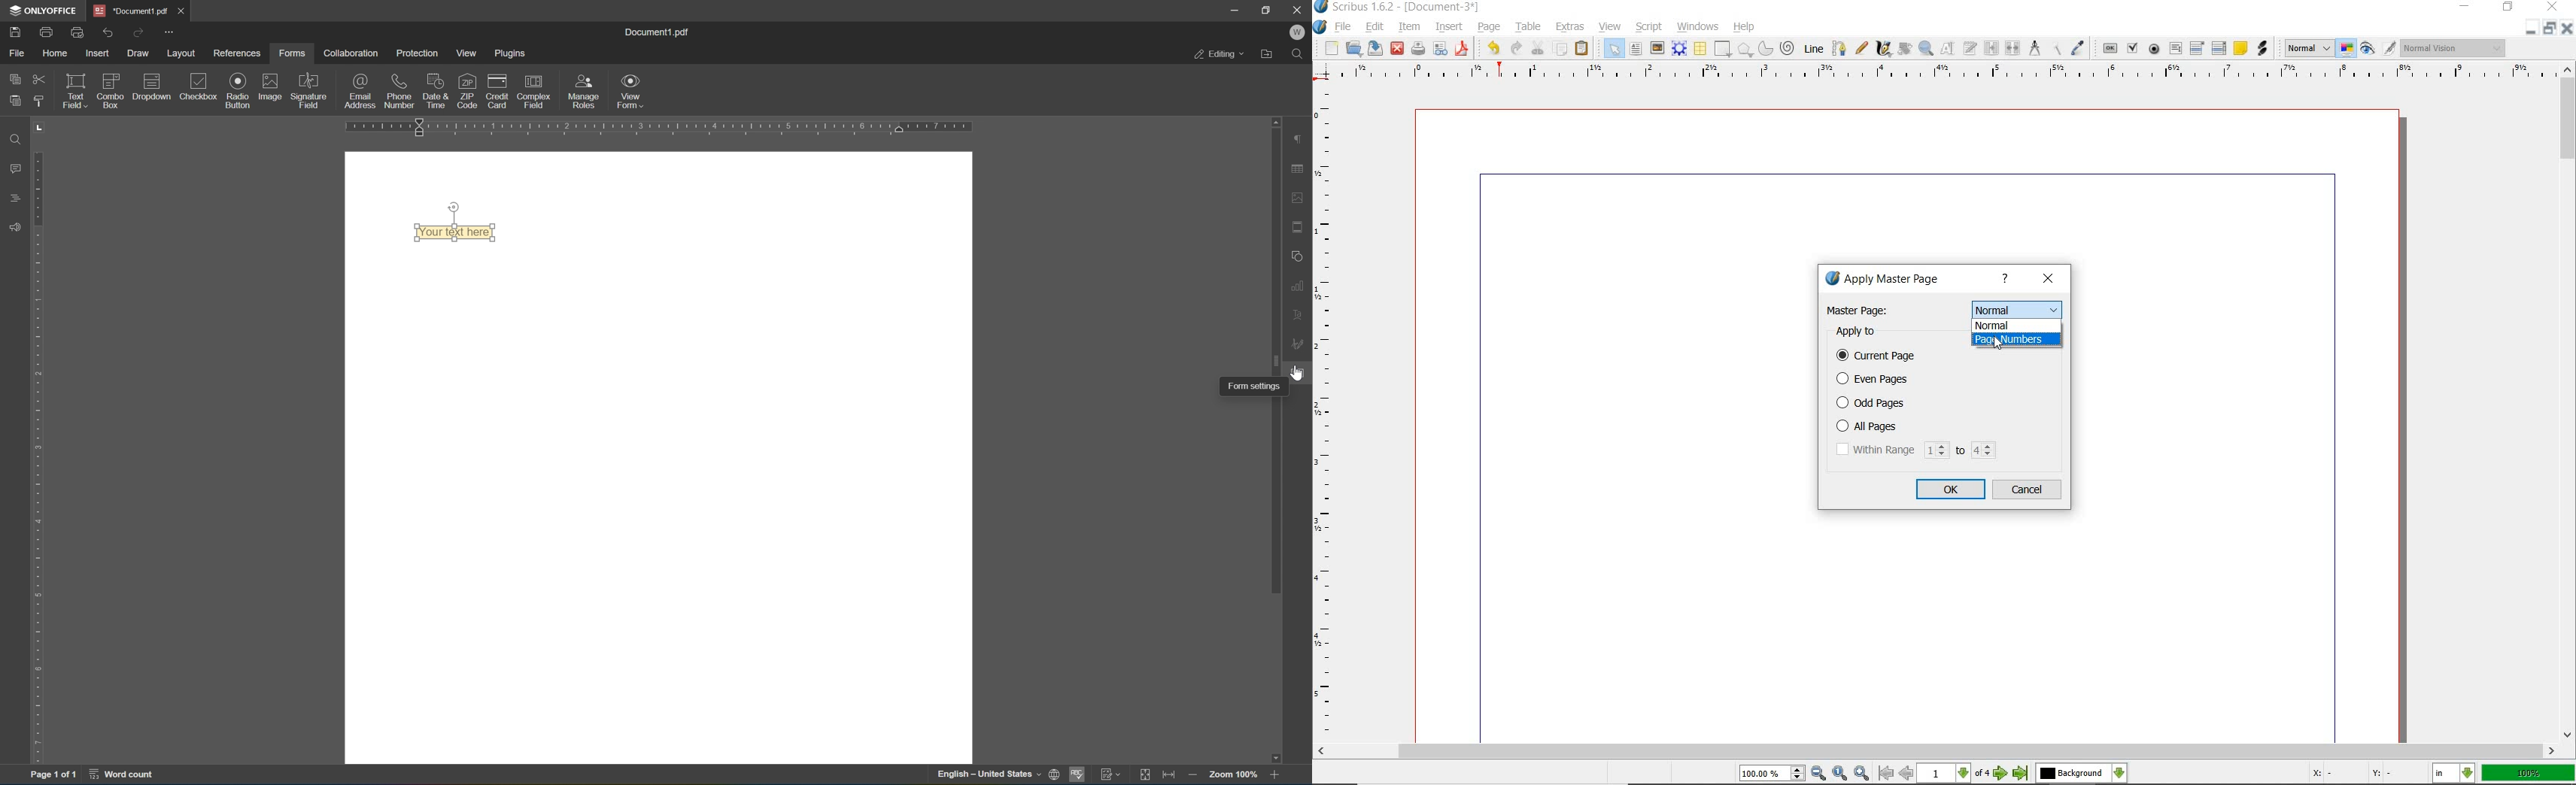  I want to click on current page, so click(1884, 356).